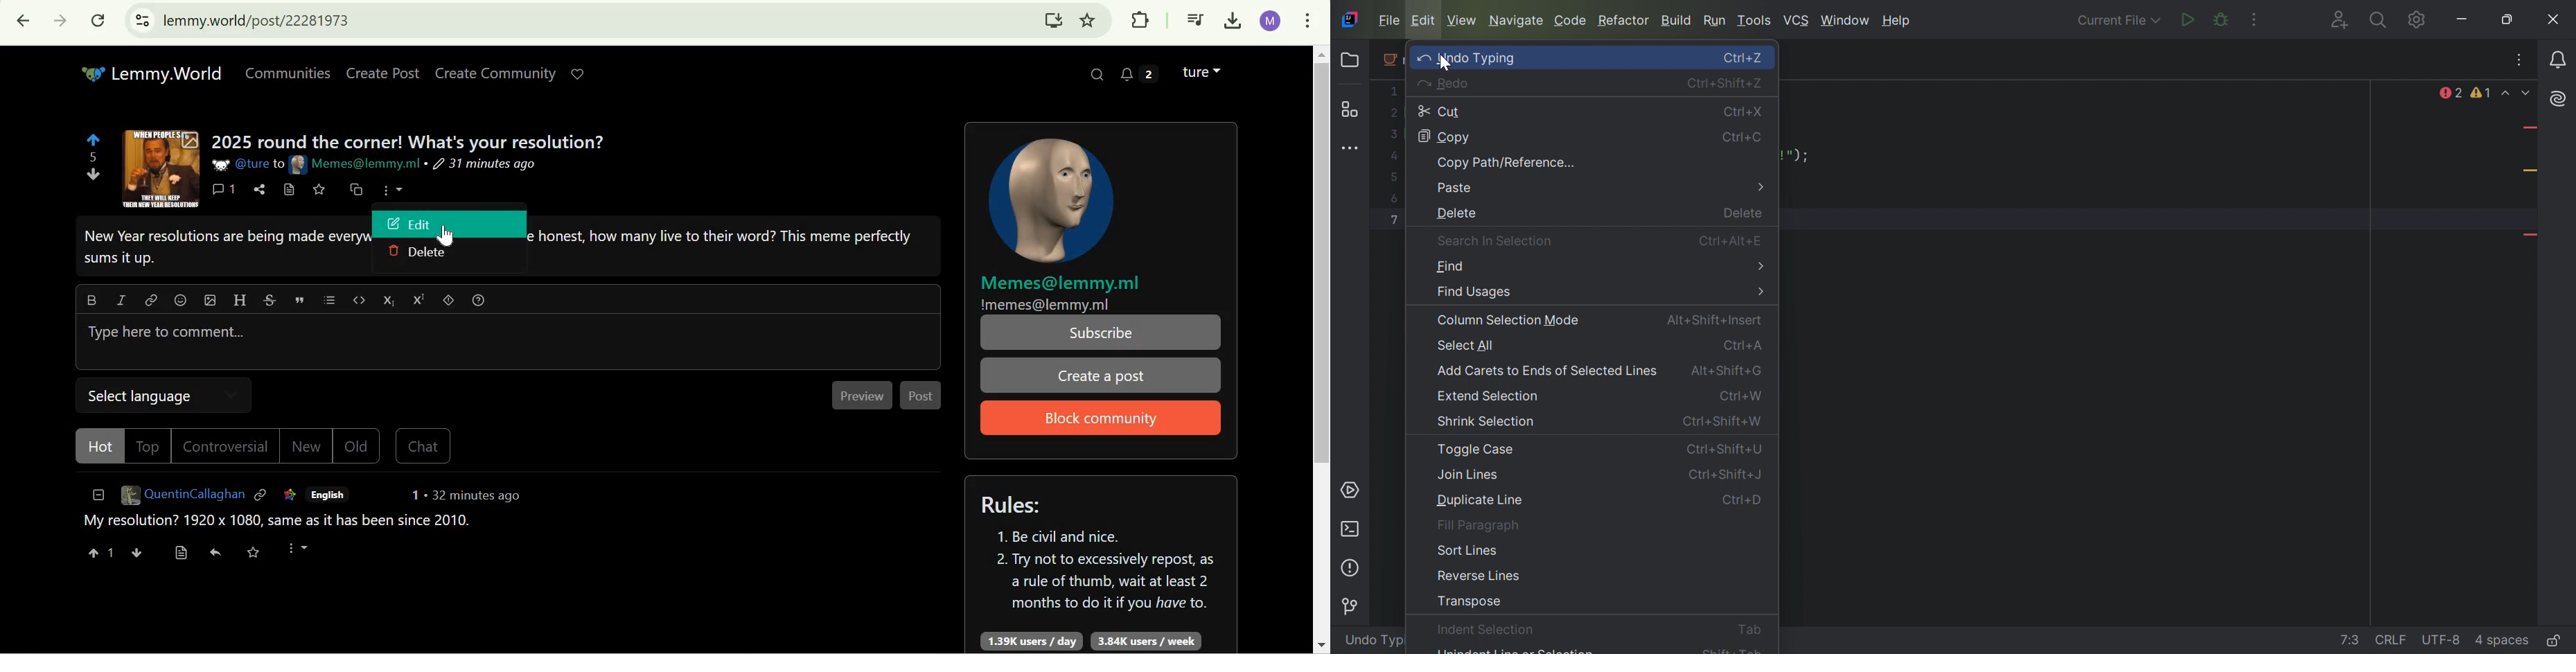 The image size is (2576, 672). I want to click on , so click(723, 248).